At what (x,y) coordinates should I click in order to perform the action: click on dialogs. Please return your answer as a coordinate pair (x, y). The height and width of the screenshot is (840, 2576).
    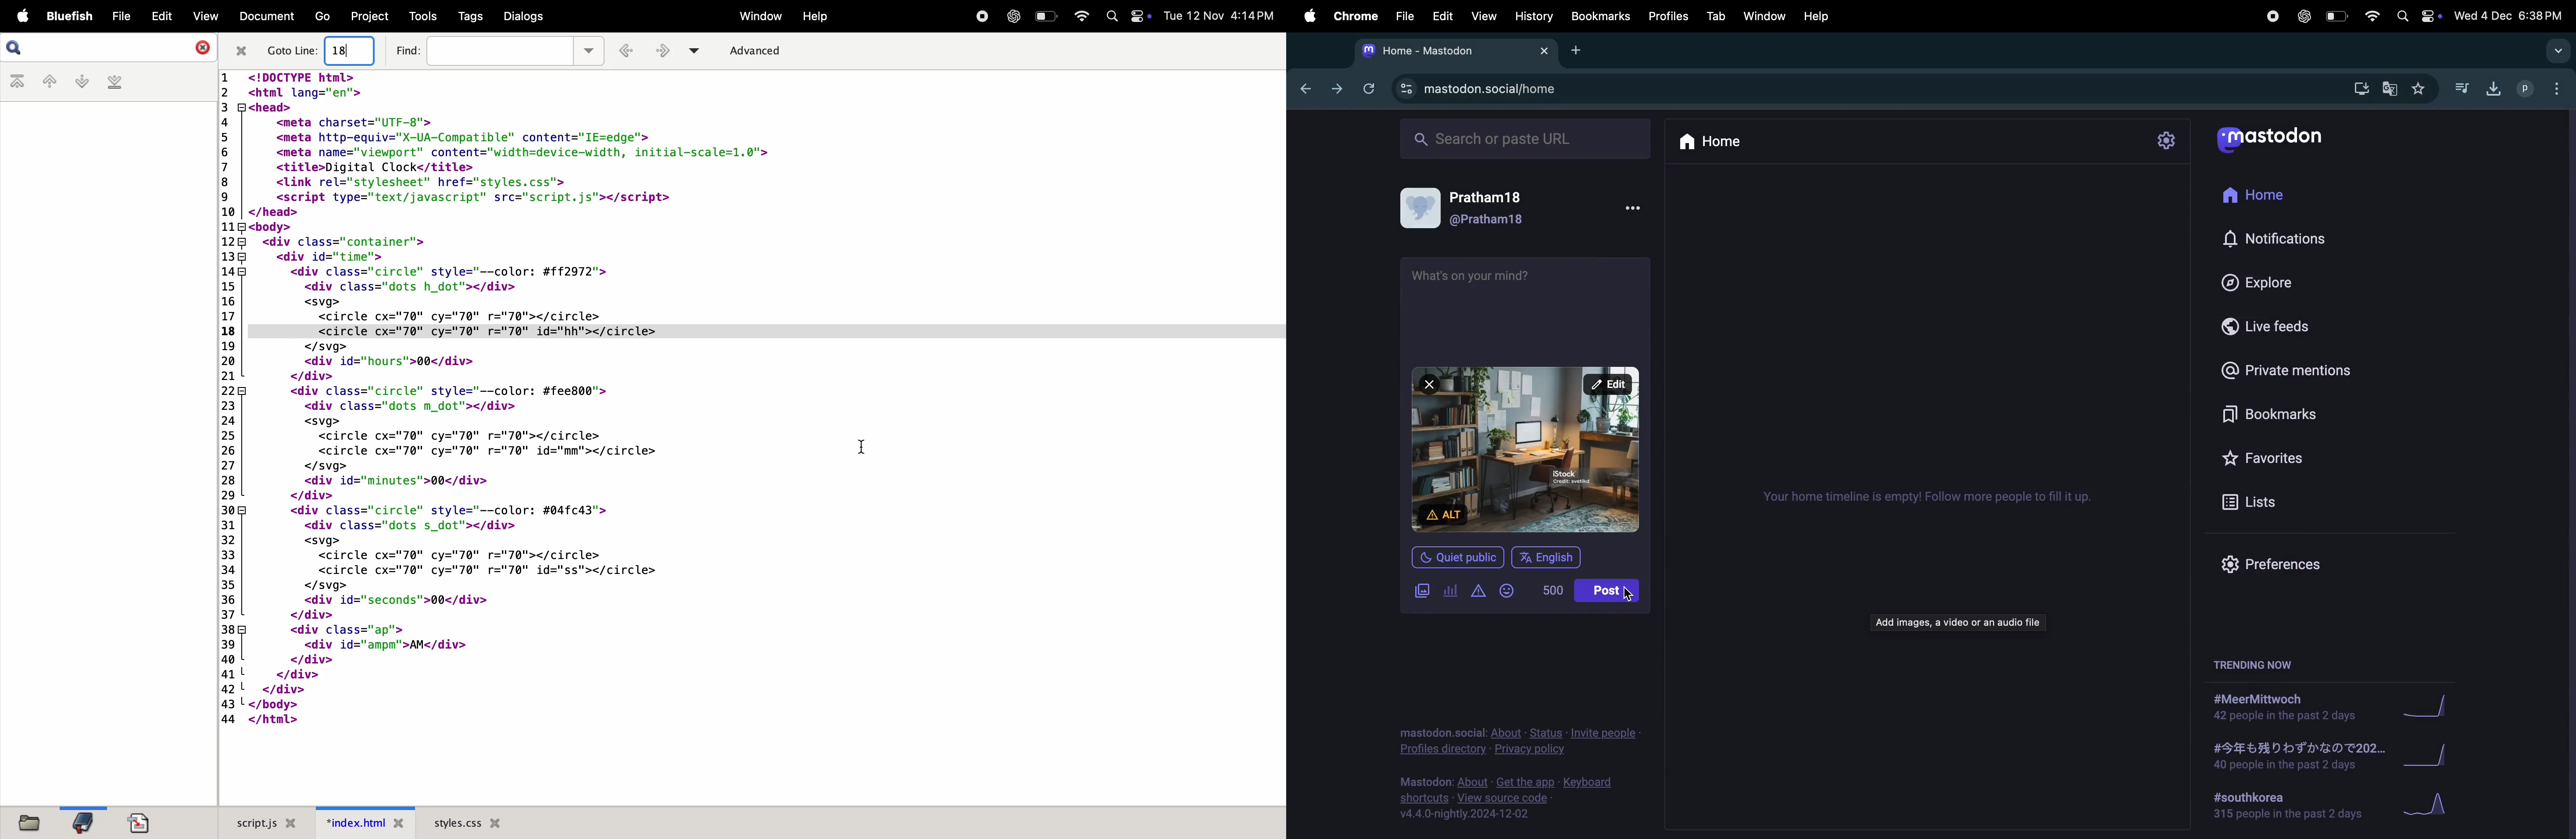
    Looking at the image, I should click on (524, 18).